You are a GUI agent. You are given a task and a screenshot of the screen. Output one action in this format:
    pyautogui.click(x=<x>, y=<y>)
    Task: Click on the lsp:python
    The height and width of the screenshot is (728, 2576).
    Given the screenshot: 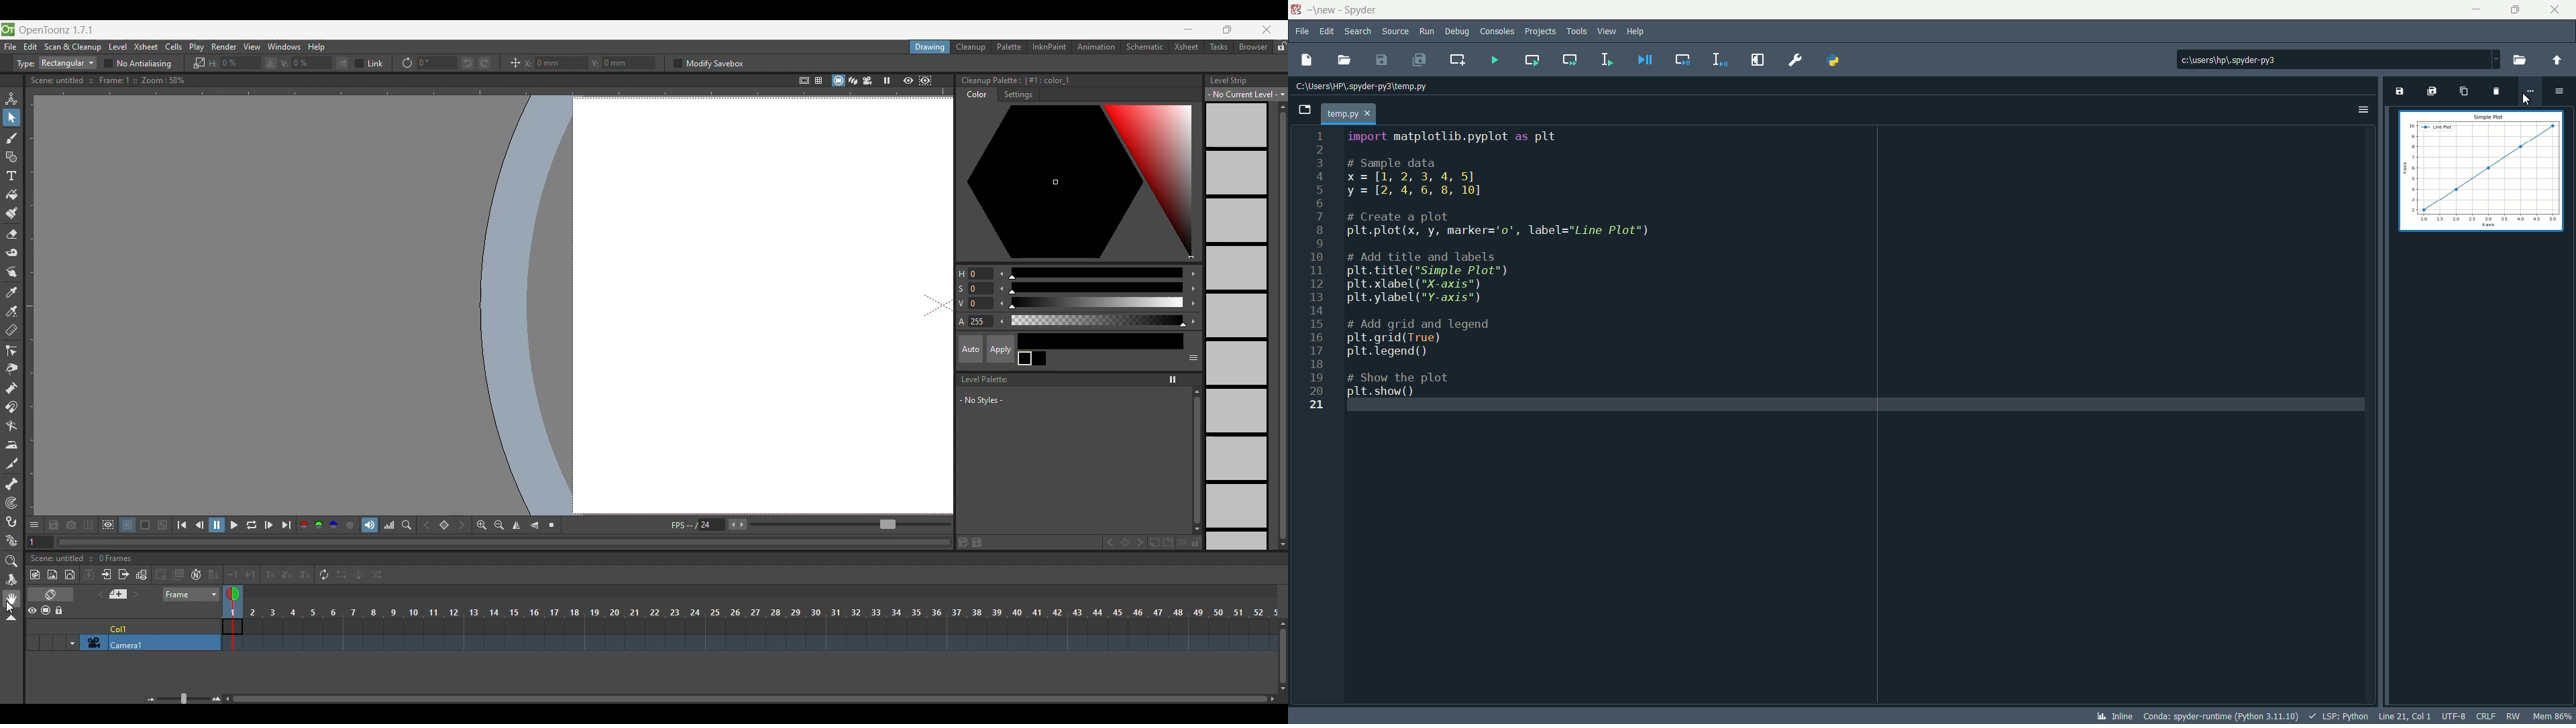 What is the action you would take?
    pyautogui.click(x=2341, y=716)
    